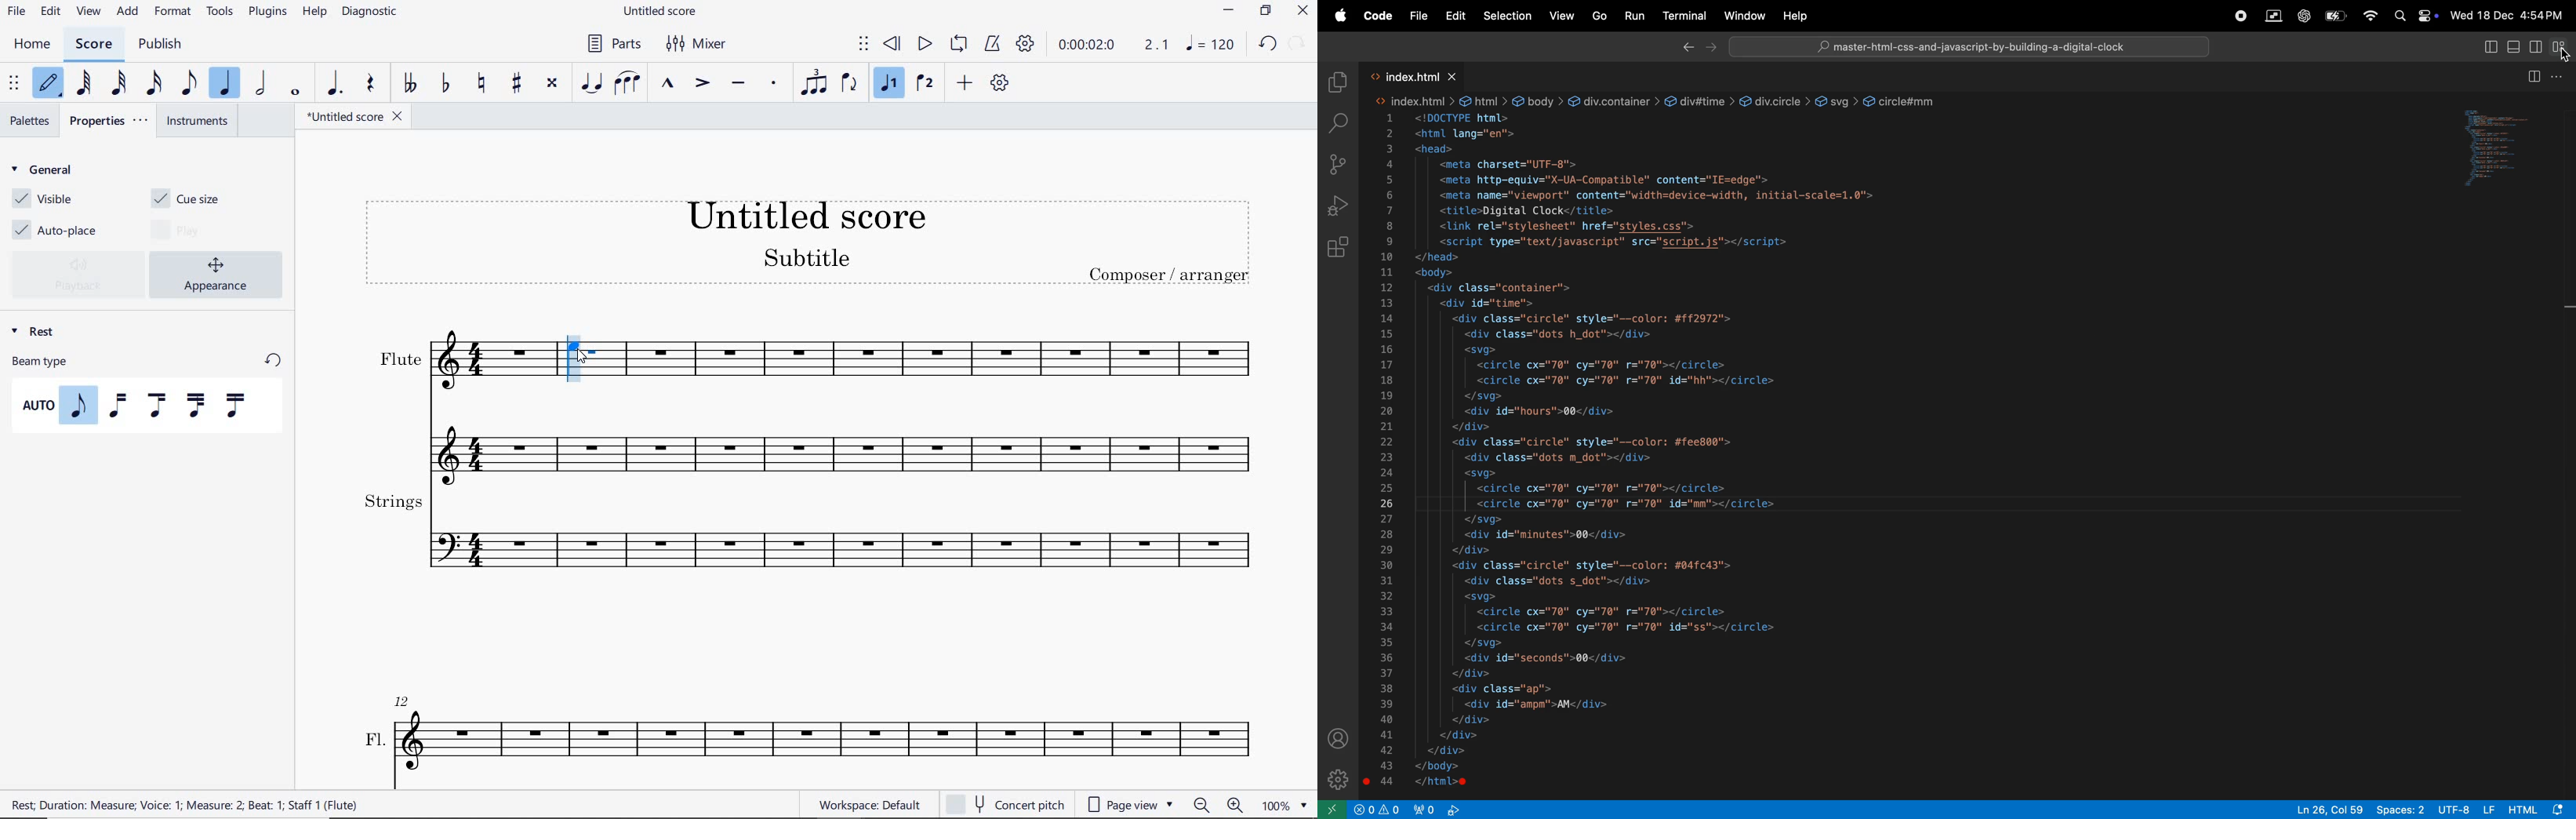  Describe the element at coordinates (2514, 146) in the screenshot. I see `code window` at that location.